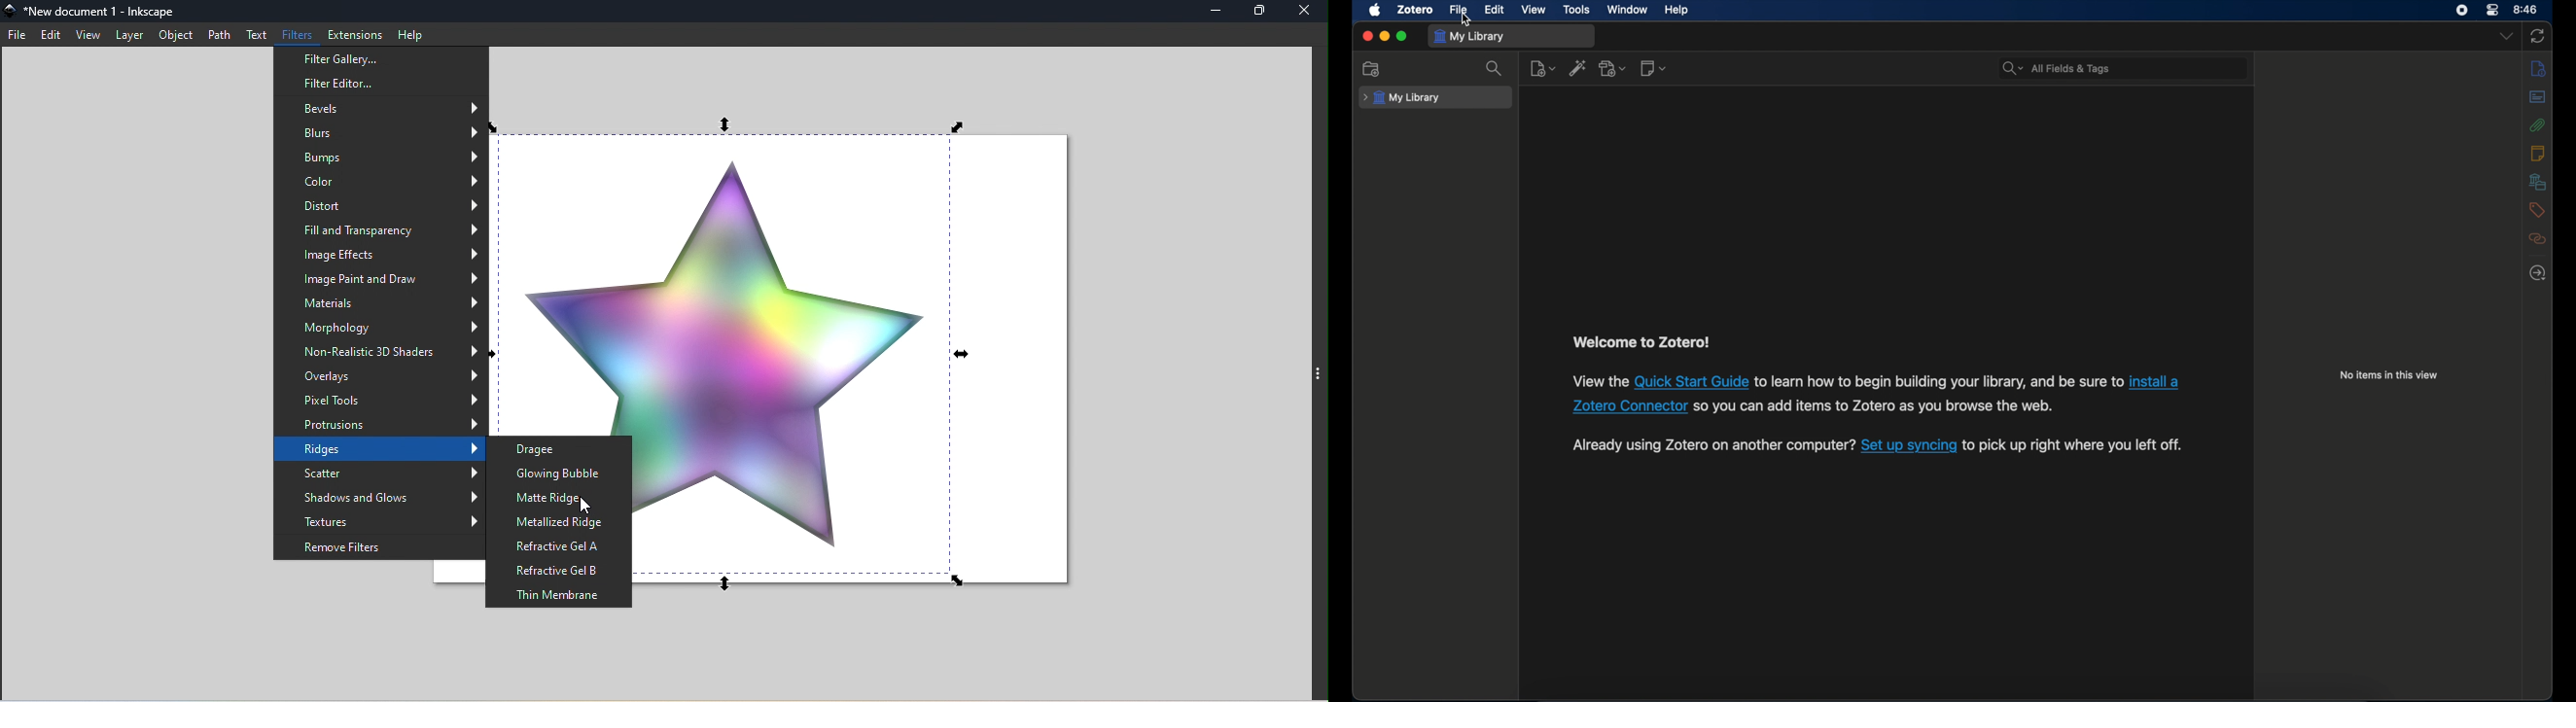  What do you see at coordinates (862, 359) in the screenshot?
I see `Canvas` at bounding box center [862, 359].